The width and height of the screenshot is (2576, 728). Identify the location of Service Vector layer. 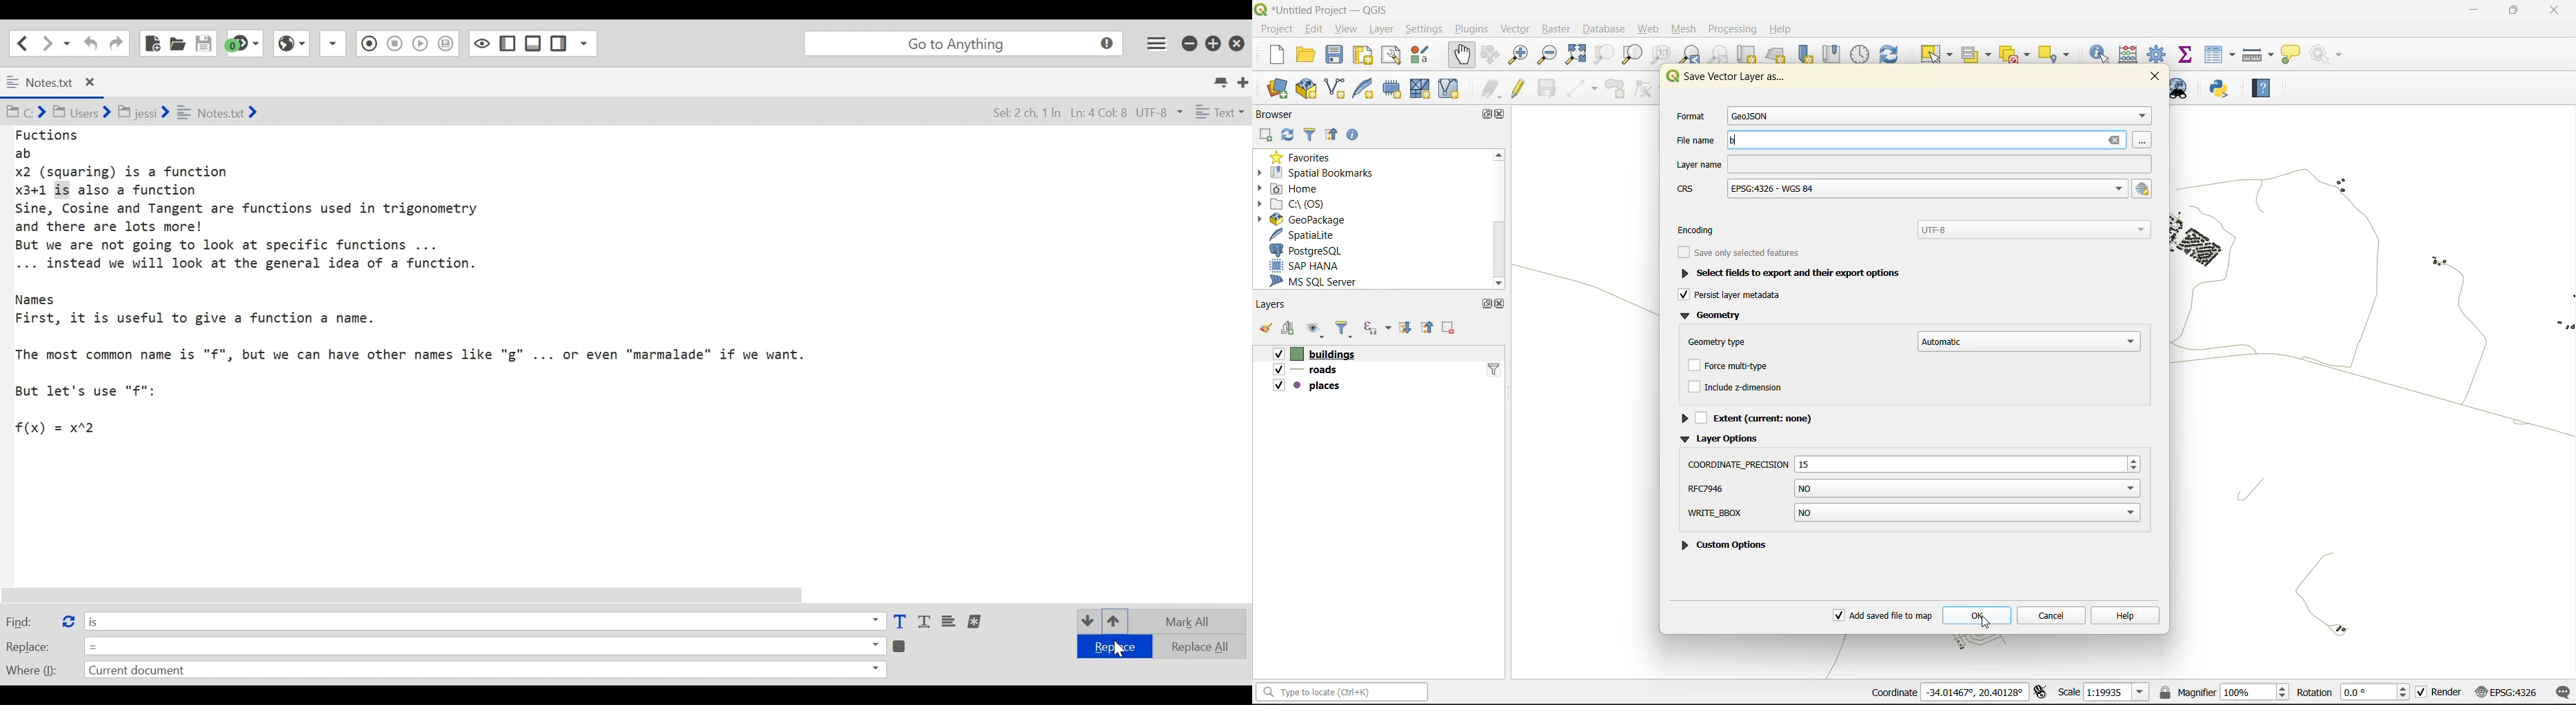
(1725, 81).